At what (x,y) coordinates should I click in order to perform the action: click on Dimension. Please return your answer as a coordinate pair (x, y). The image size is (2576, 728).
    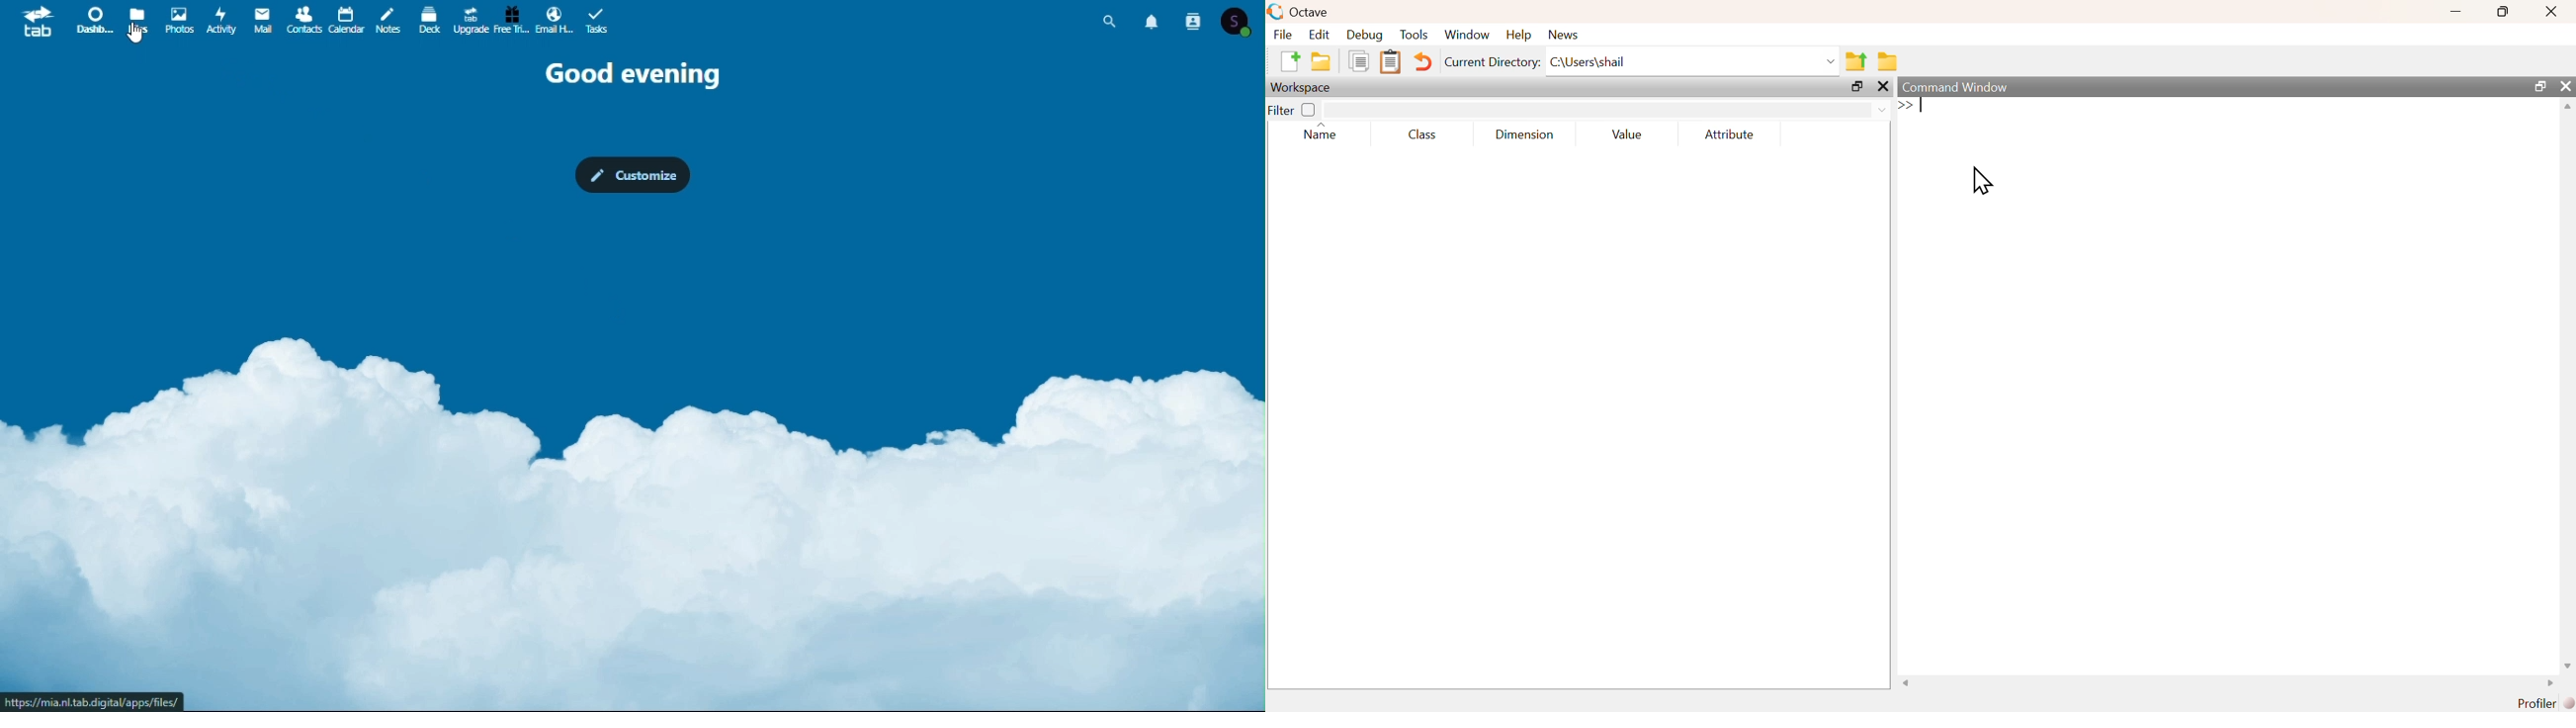
    Looking at the image, I should click on (1526, 135).